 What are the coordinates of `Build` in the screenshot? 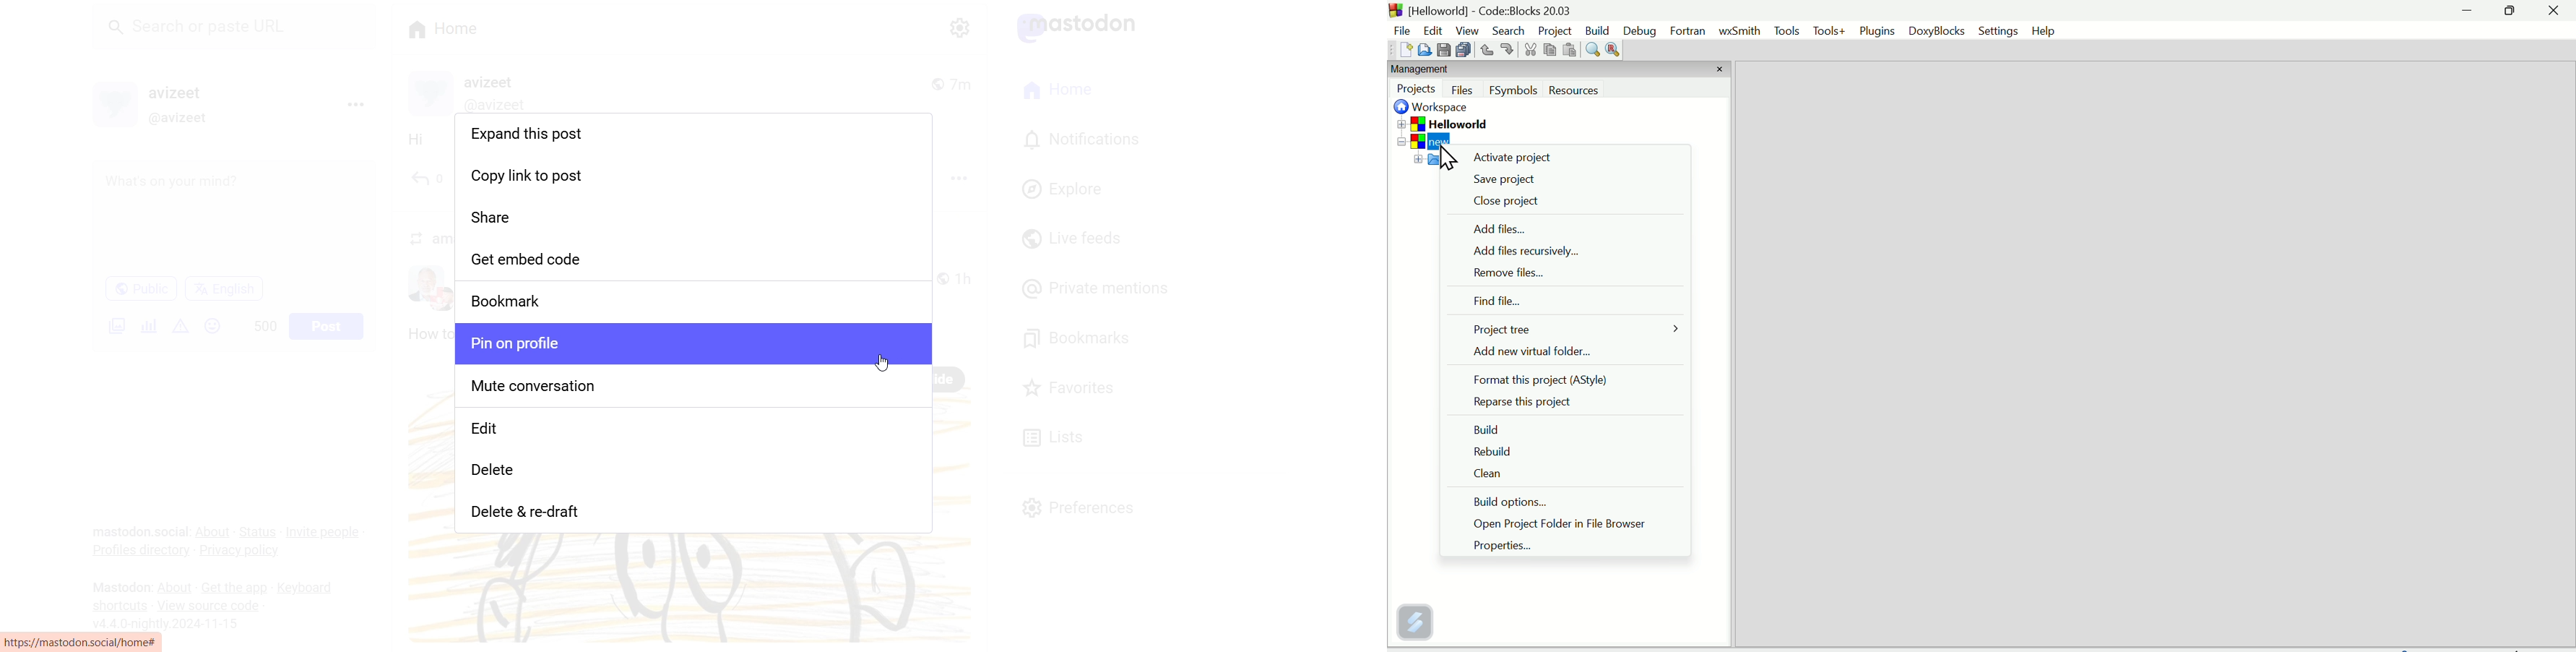 It's located at (1489, 427).